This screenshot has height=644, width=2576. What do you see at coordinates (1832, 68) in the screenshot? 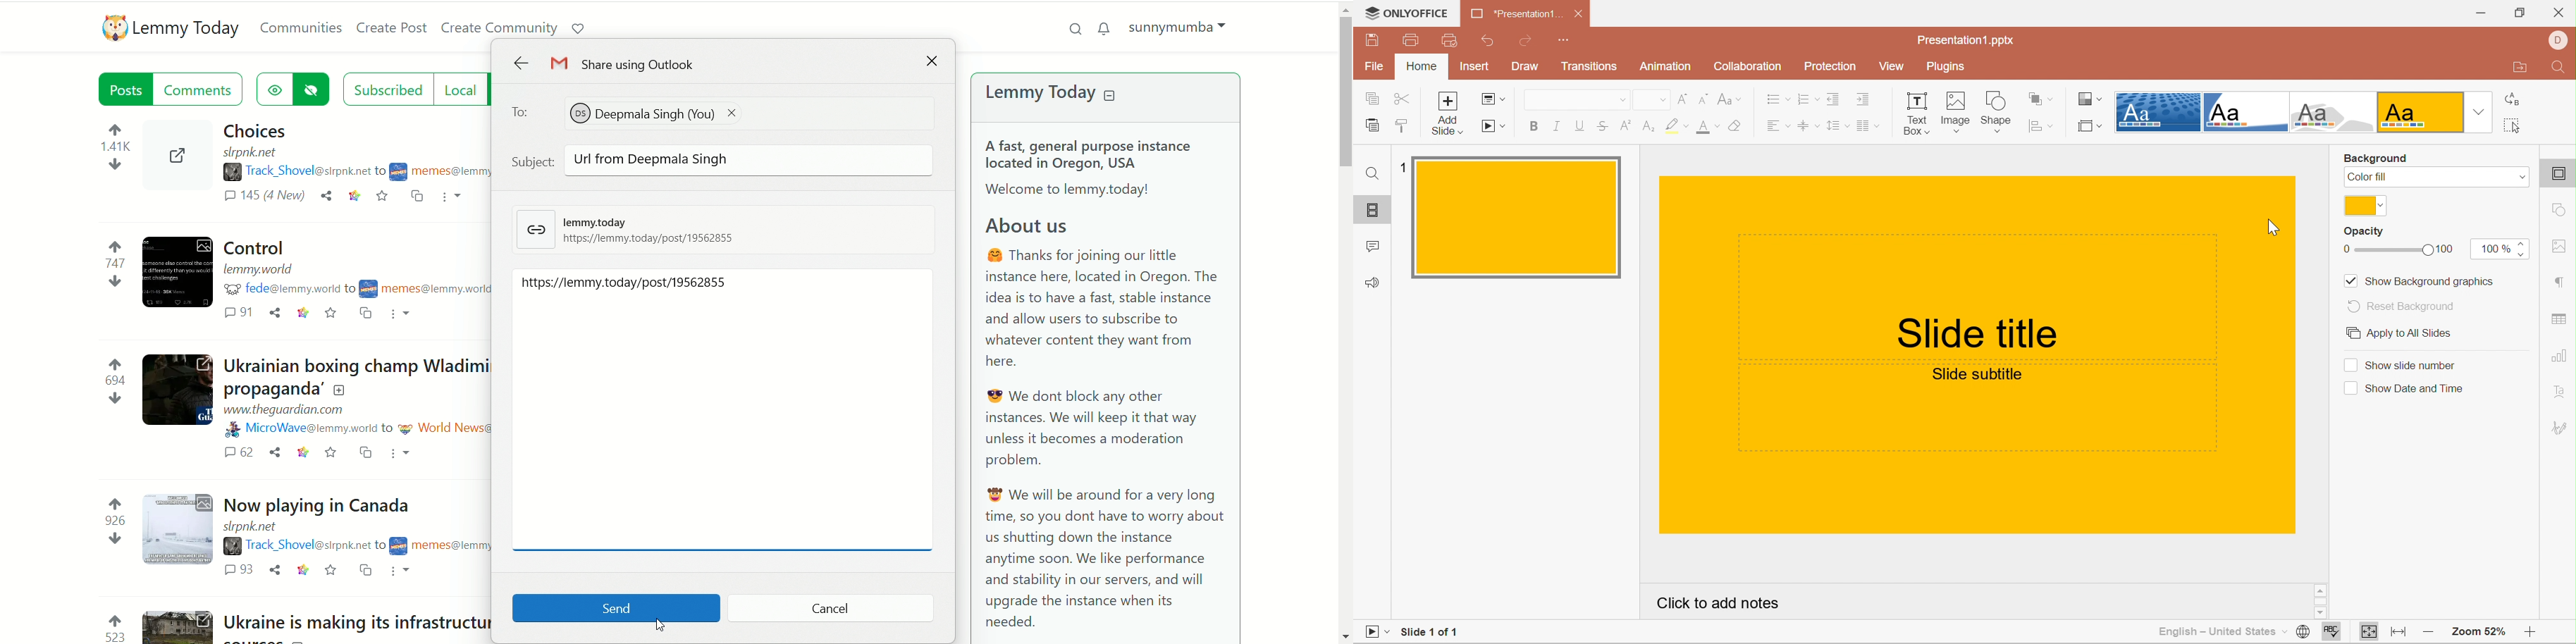
I see `Protection` at bounding box center [1832, 68].